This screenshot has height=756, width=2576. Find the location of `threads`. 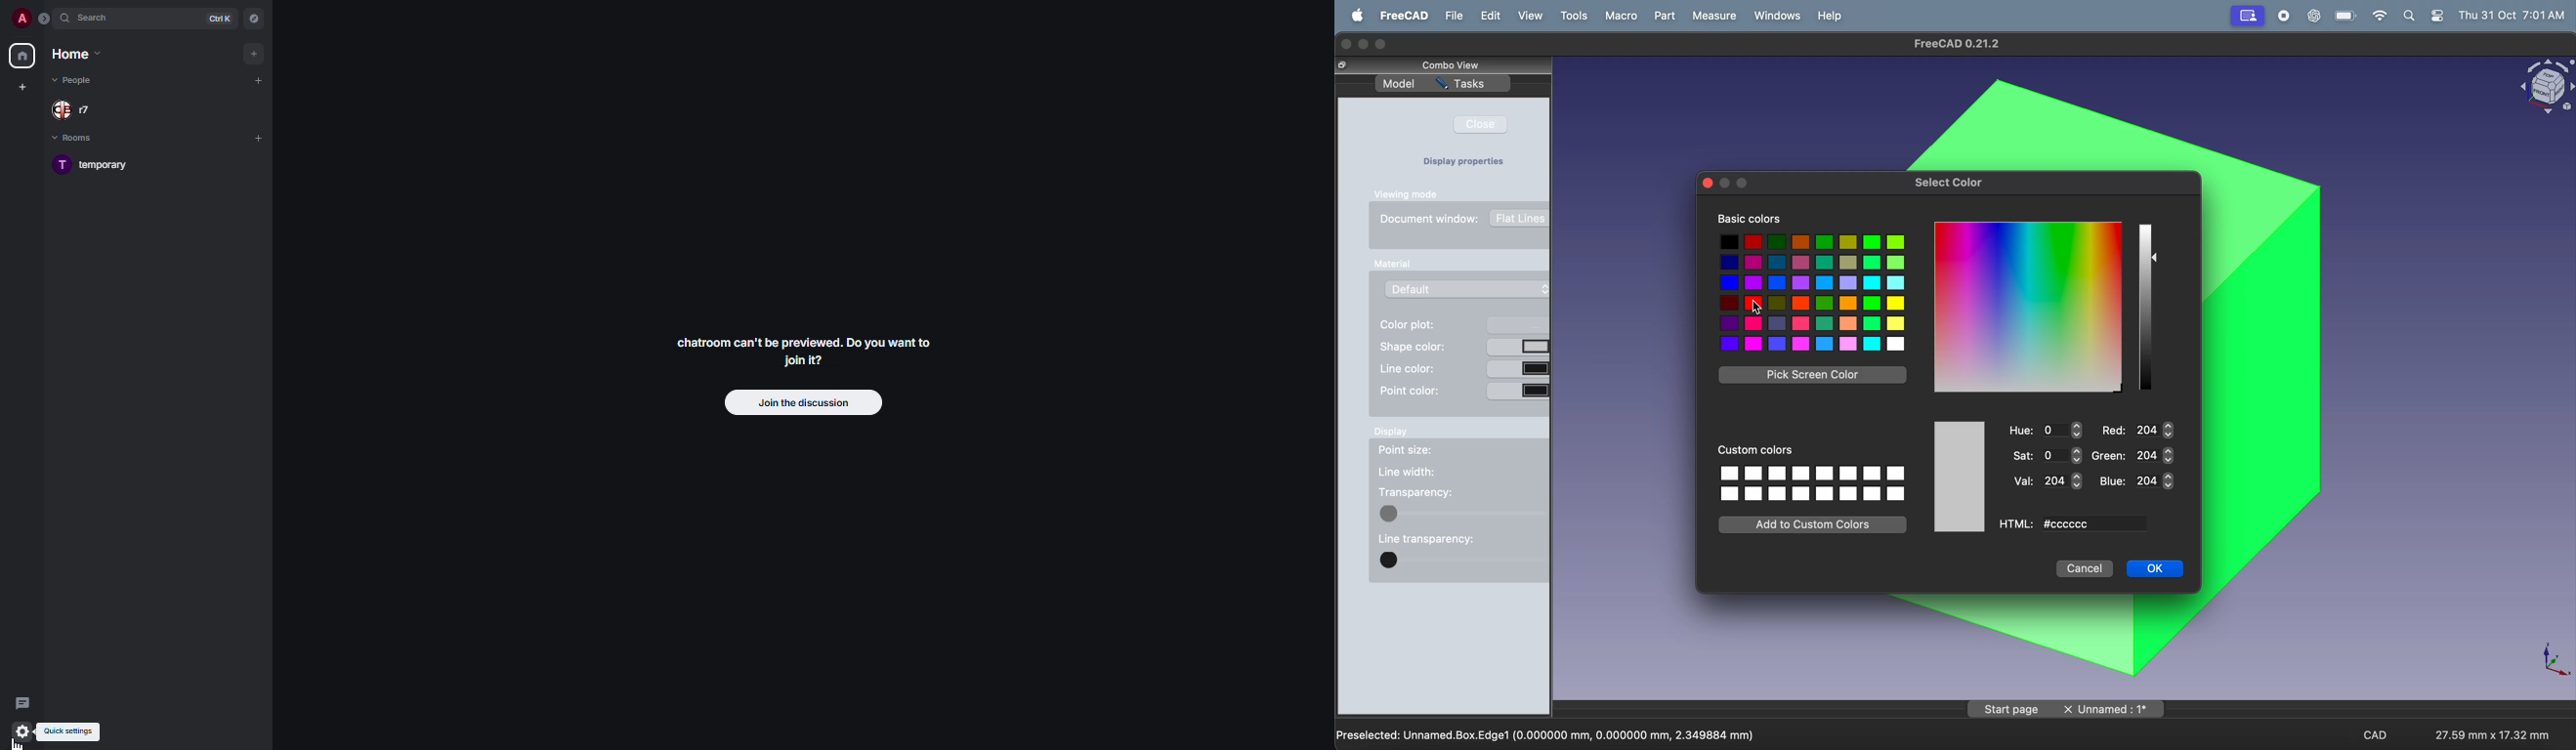

threads is located at coordinates (21, 699).